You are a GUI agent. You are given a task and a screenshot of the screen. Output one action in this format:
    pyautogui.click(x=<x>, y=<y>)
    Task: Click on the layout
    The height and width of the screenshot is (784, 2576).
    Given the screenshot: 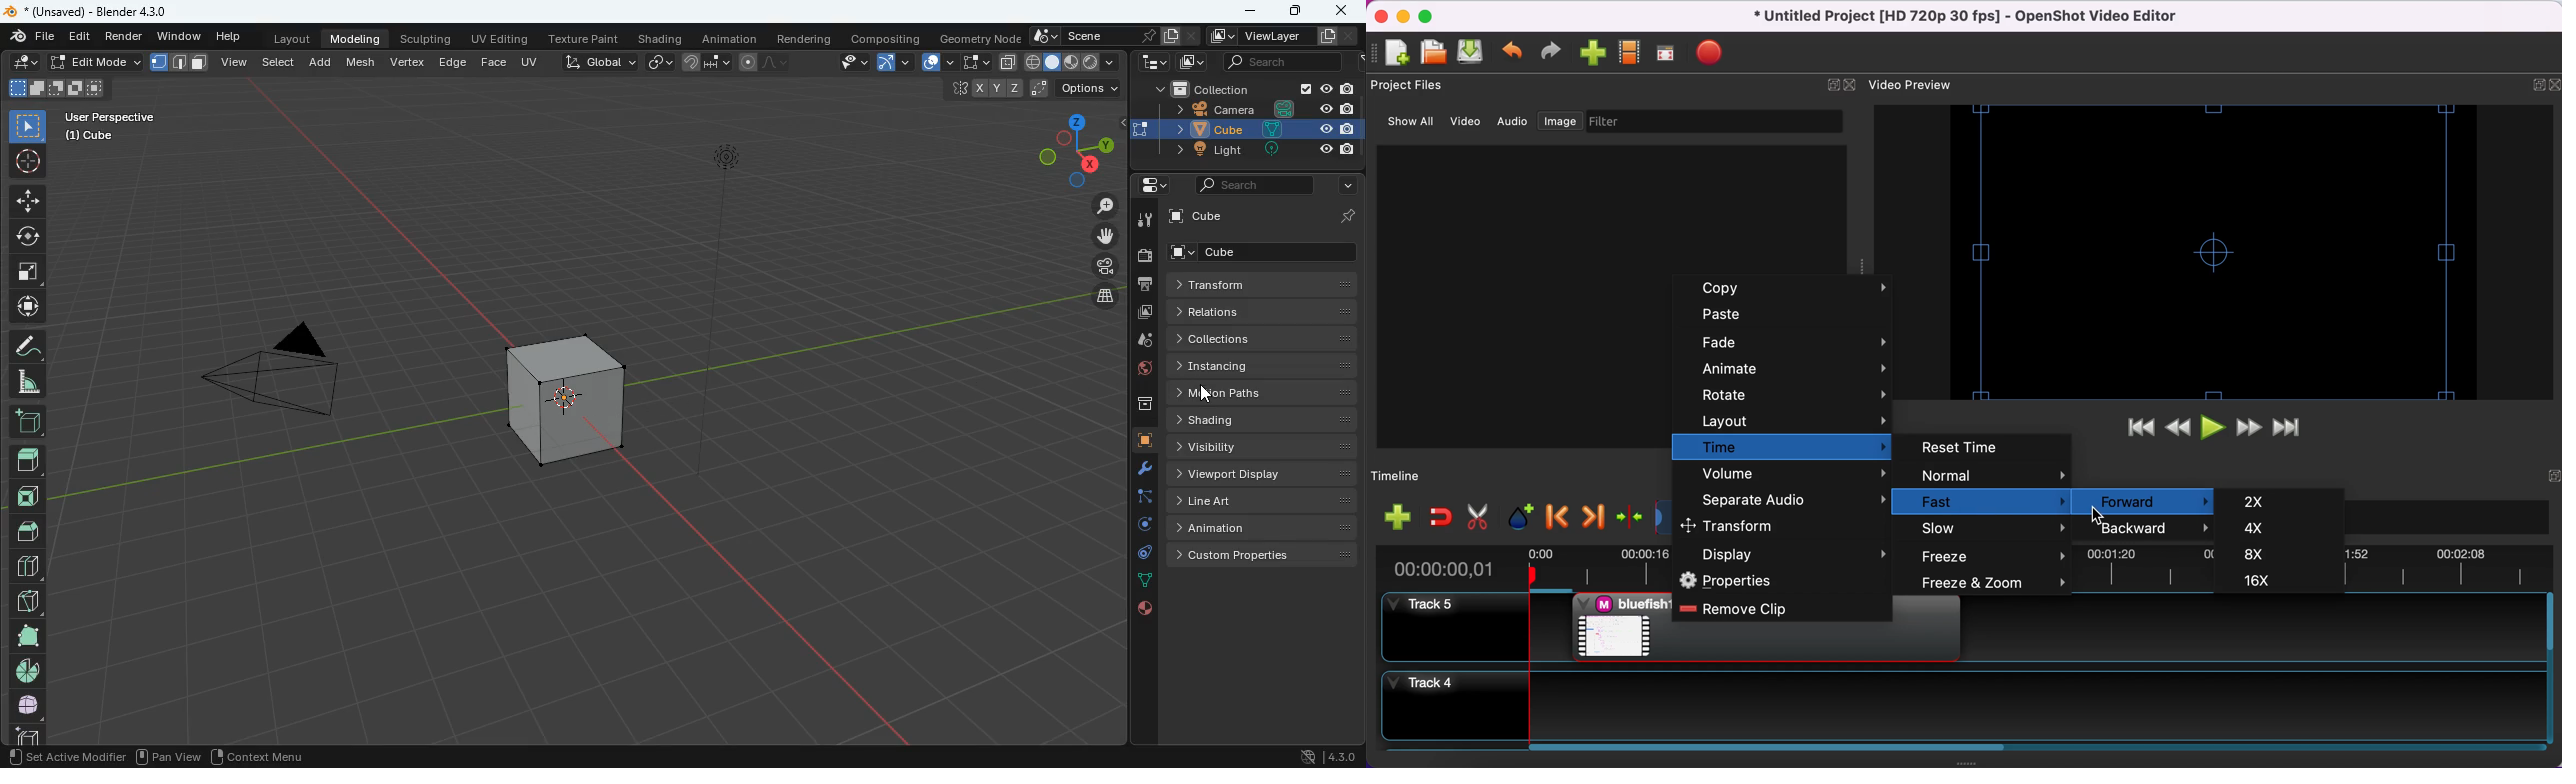 What is the action you would take?
    pyautogui.click(x=1784, y=421)
    